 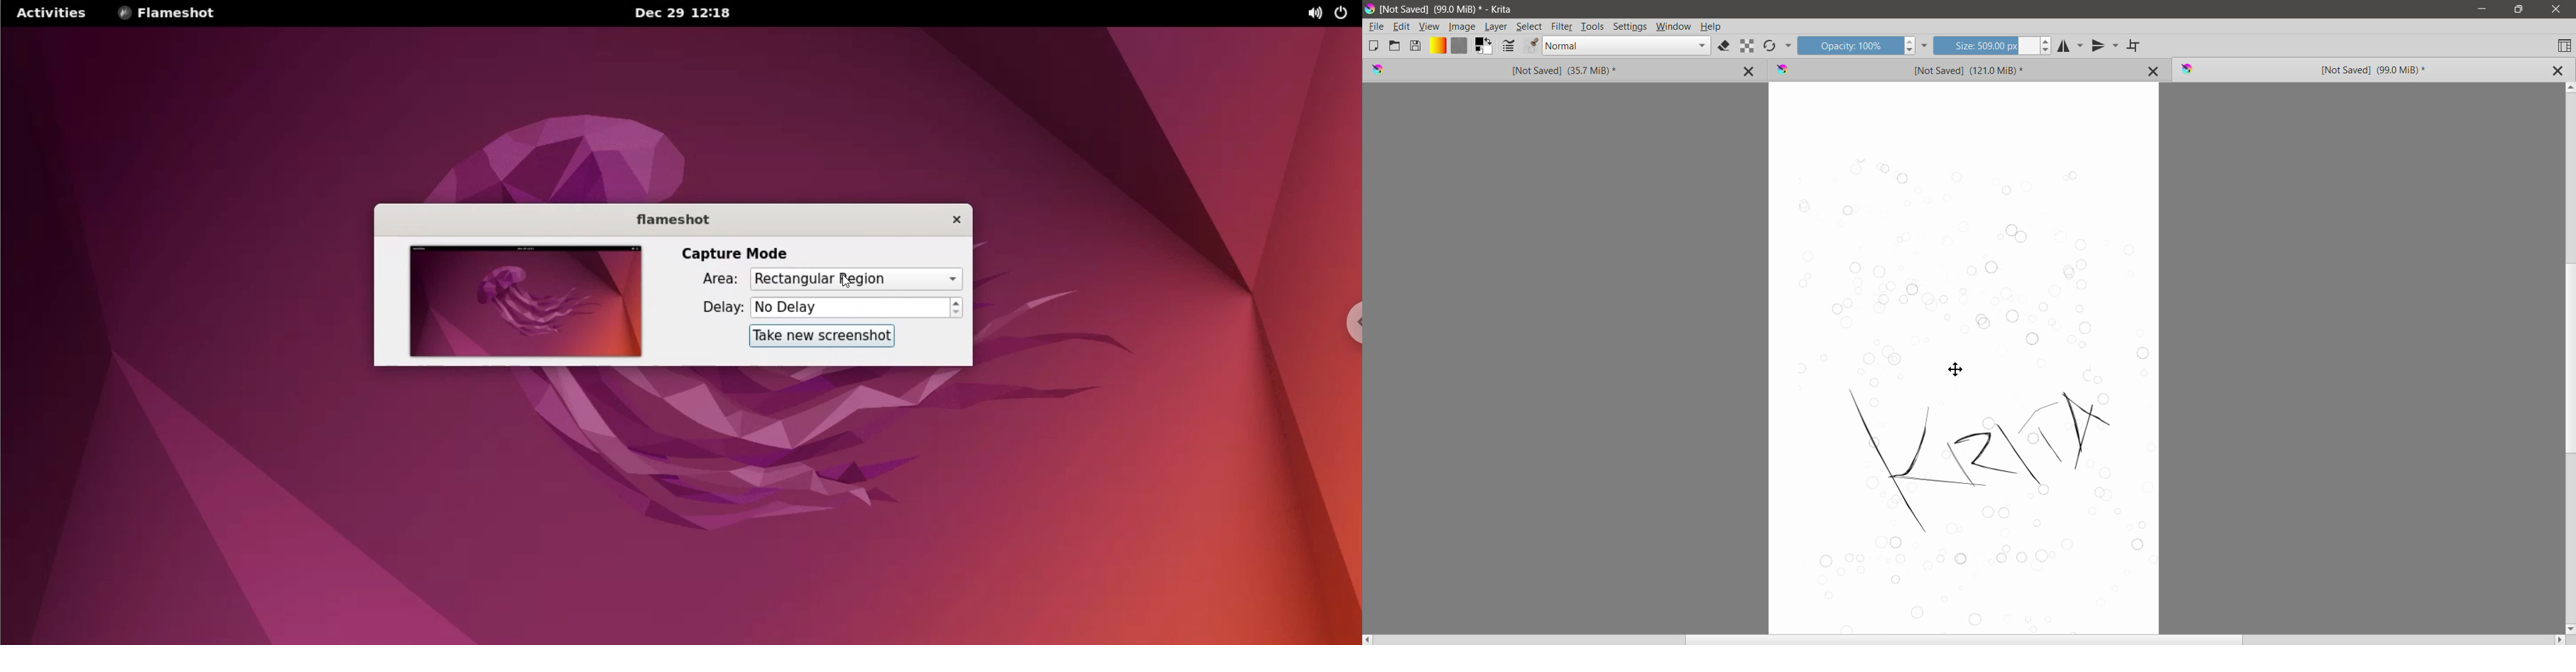 I want to click on Horizontal Scroll Bar, so click(x=1965, y=640).